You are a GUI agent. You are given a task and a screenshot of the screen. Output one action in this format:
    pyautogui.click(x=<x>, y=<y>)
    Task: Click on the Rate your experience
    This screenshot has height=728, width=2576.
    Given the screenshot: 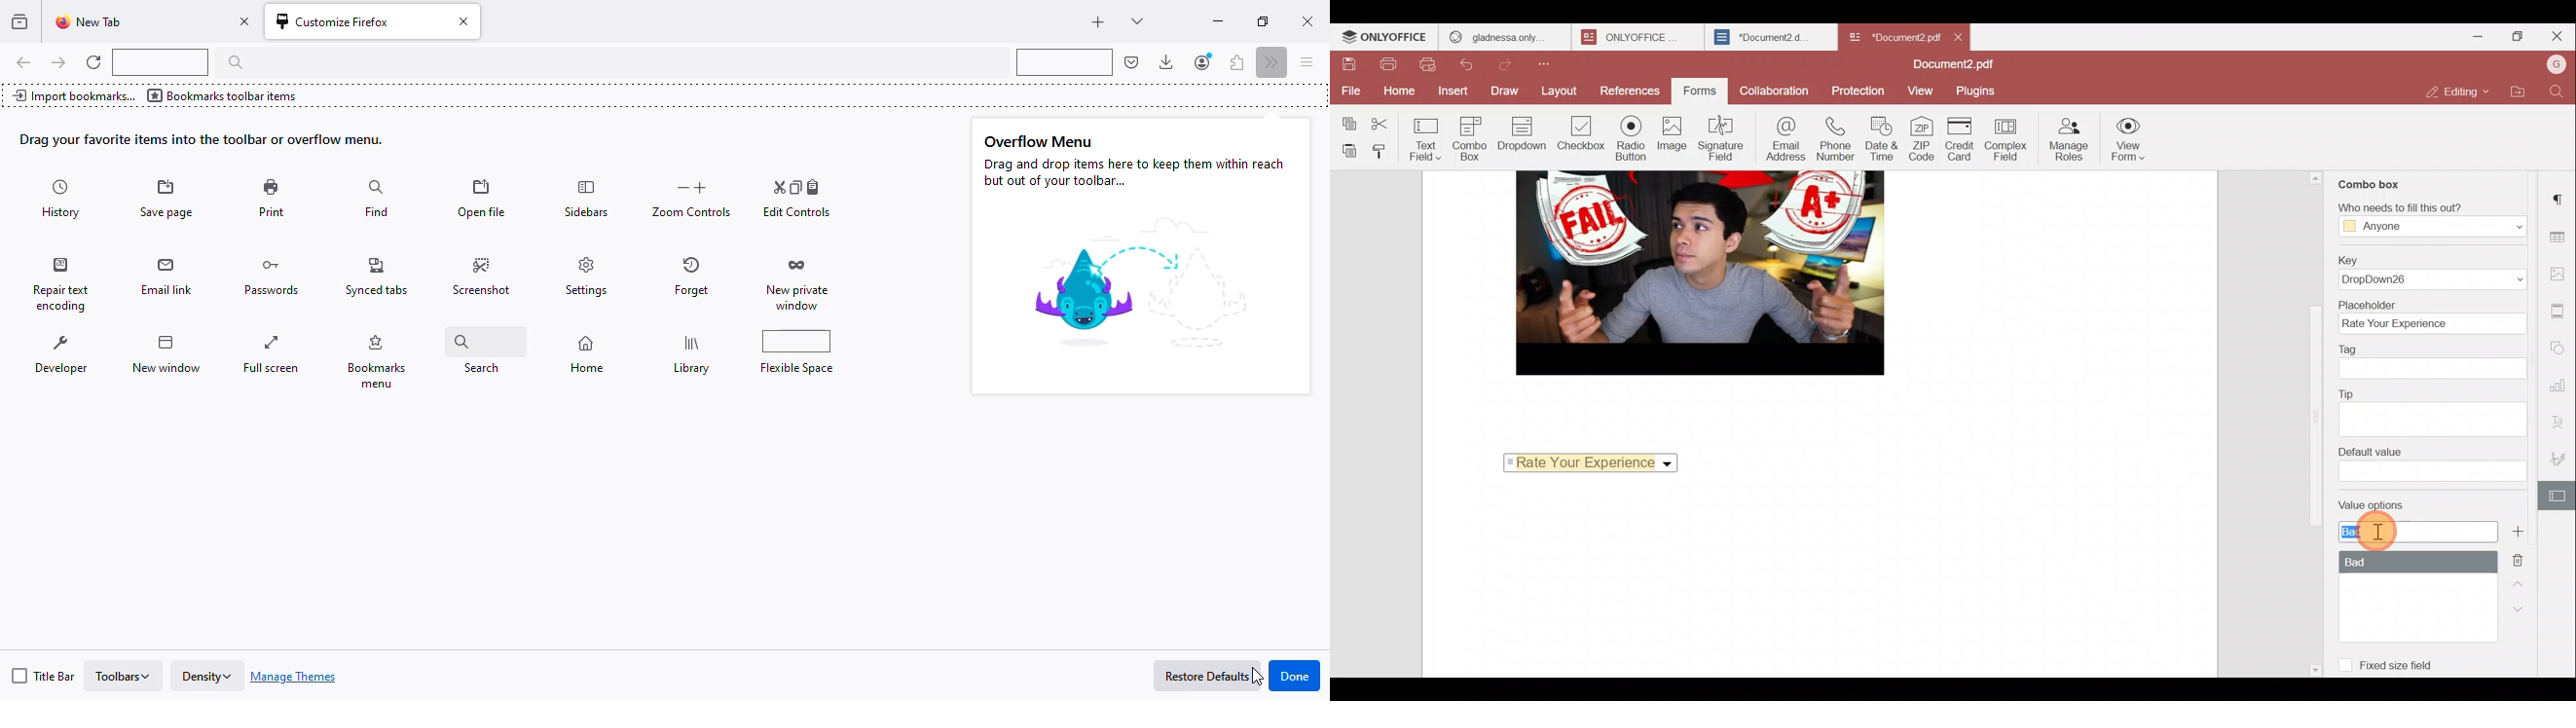 What is the action you would take?
    pyautogui.click(x=1588, y=461)
    